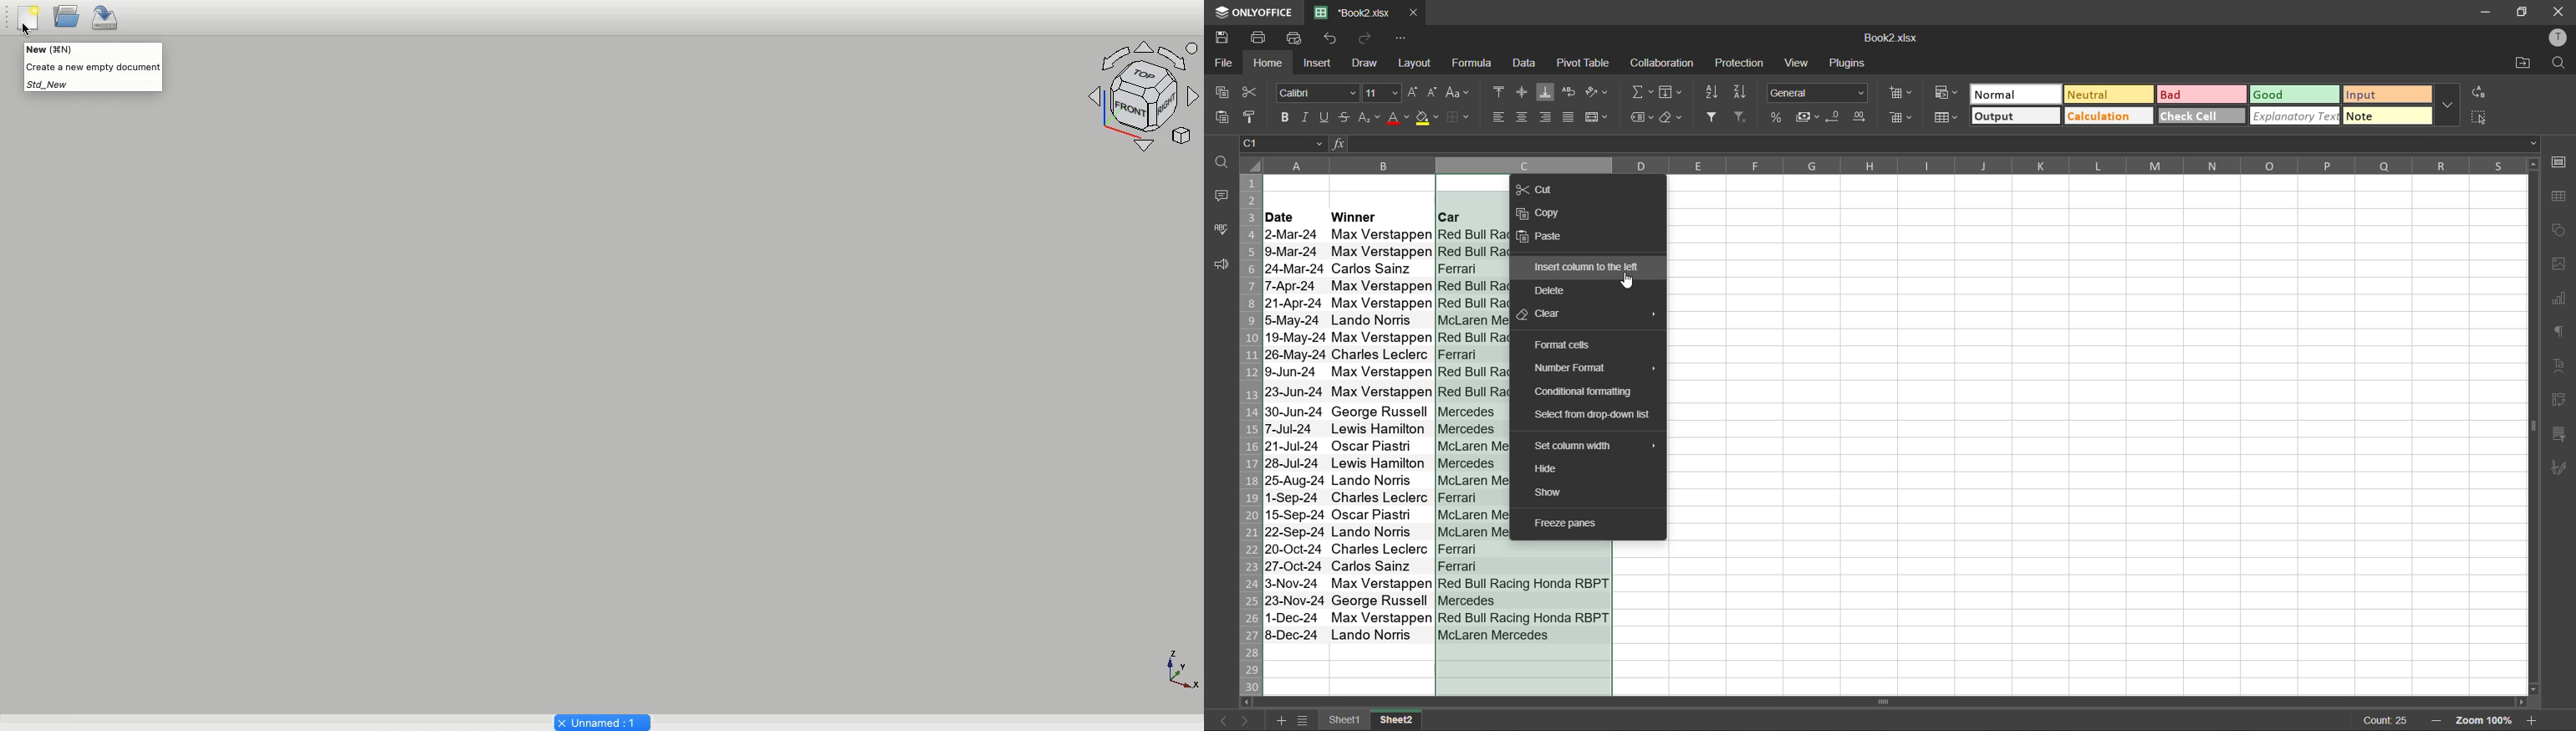  What do you see at coordinates (2522, 12) in the screenshot?
I see `maximize` at bounding box center [2522, 12].